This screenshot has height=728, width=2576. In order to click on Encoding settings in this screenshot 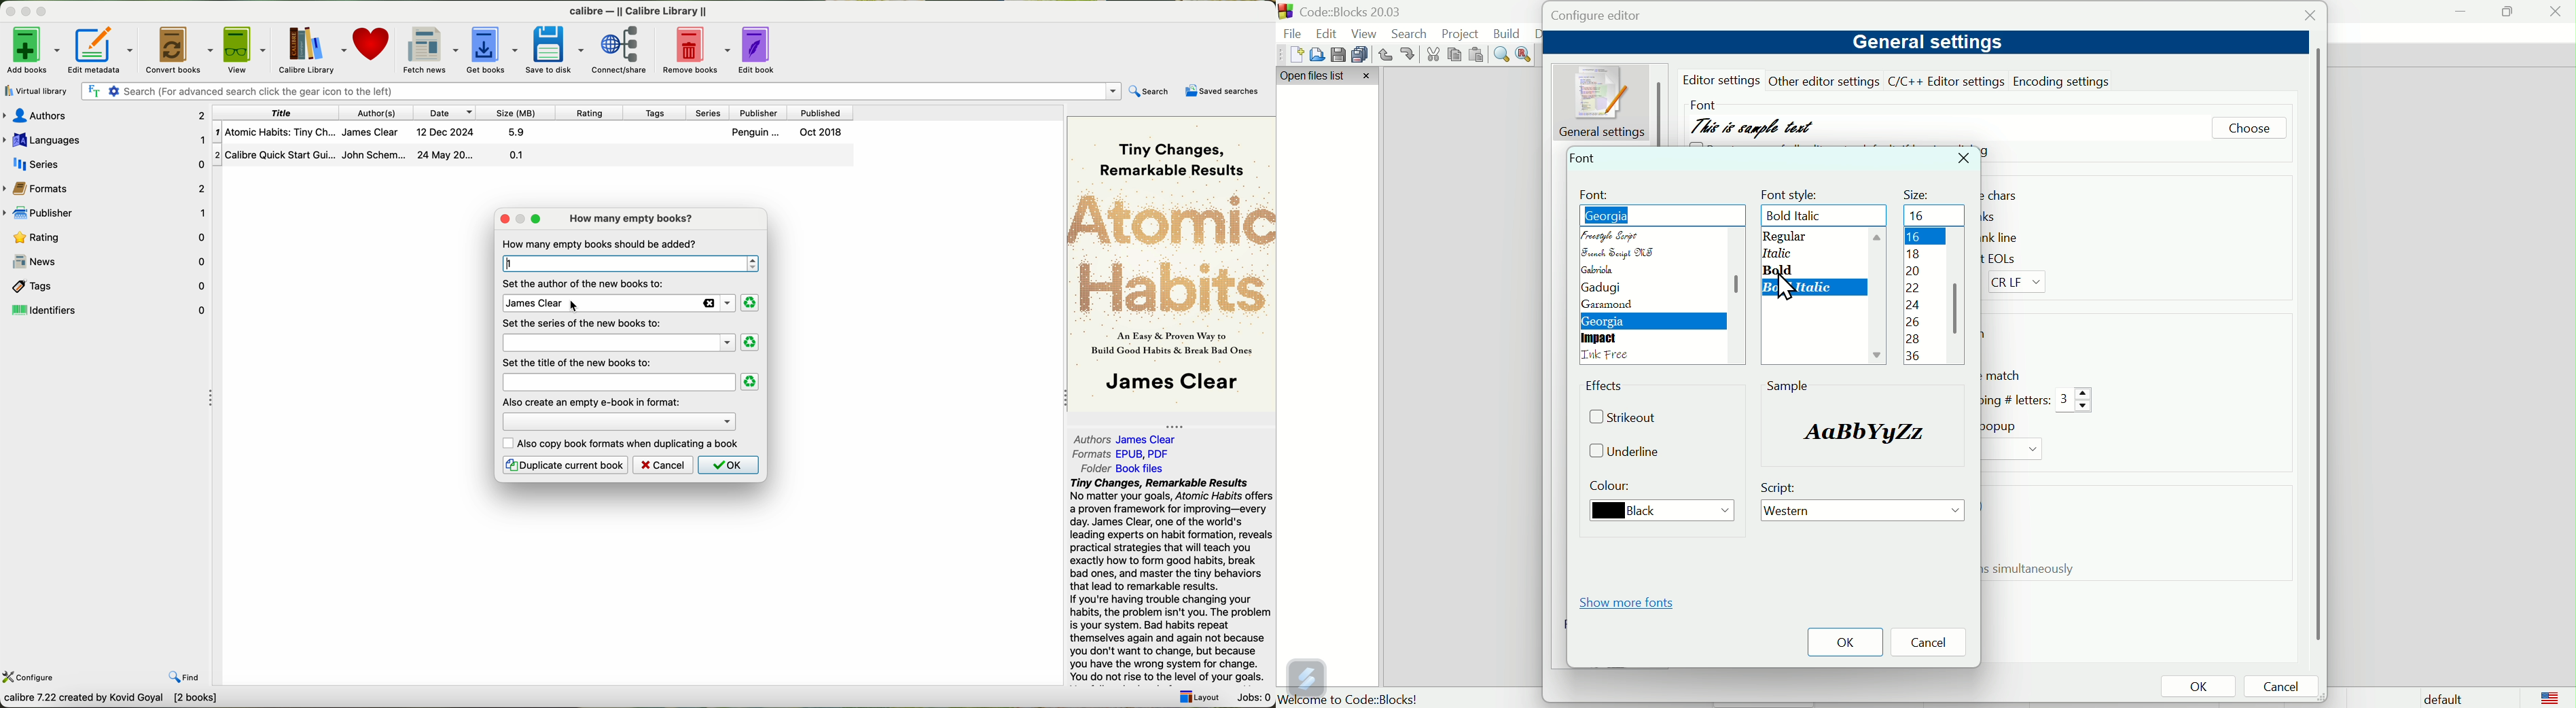, I will do `click(2064, 80)`.